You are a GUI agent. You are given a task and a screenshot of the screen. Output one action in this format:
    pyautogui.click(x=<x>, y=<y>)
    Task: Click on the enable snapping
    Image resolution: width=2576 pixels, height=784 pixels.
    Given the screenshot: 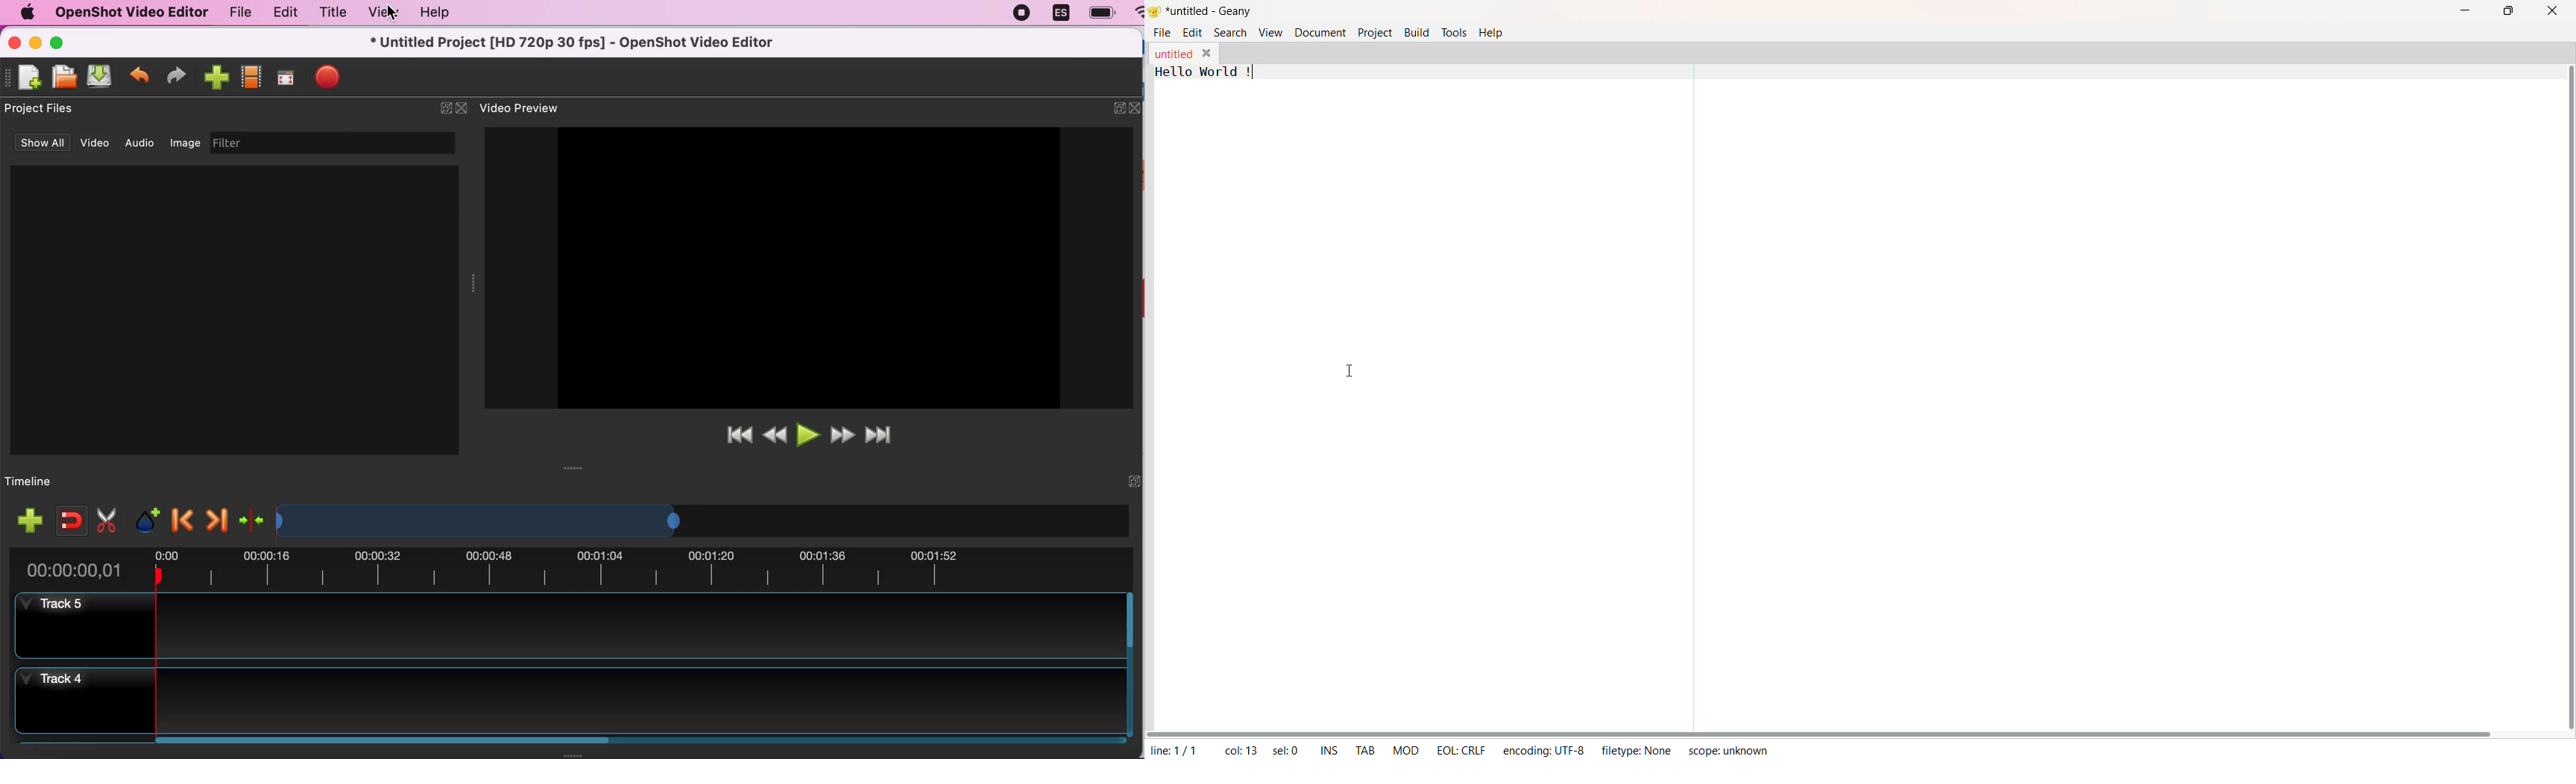 What is the action you would take?
    pyautogui.click(x=68, y=517)
    